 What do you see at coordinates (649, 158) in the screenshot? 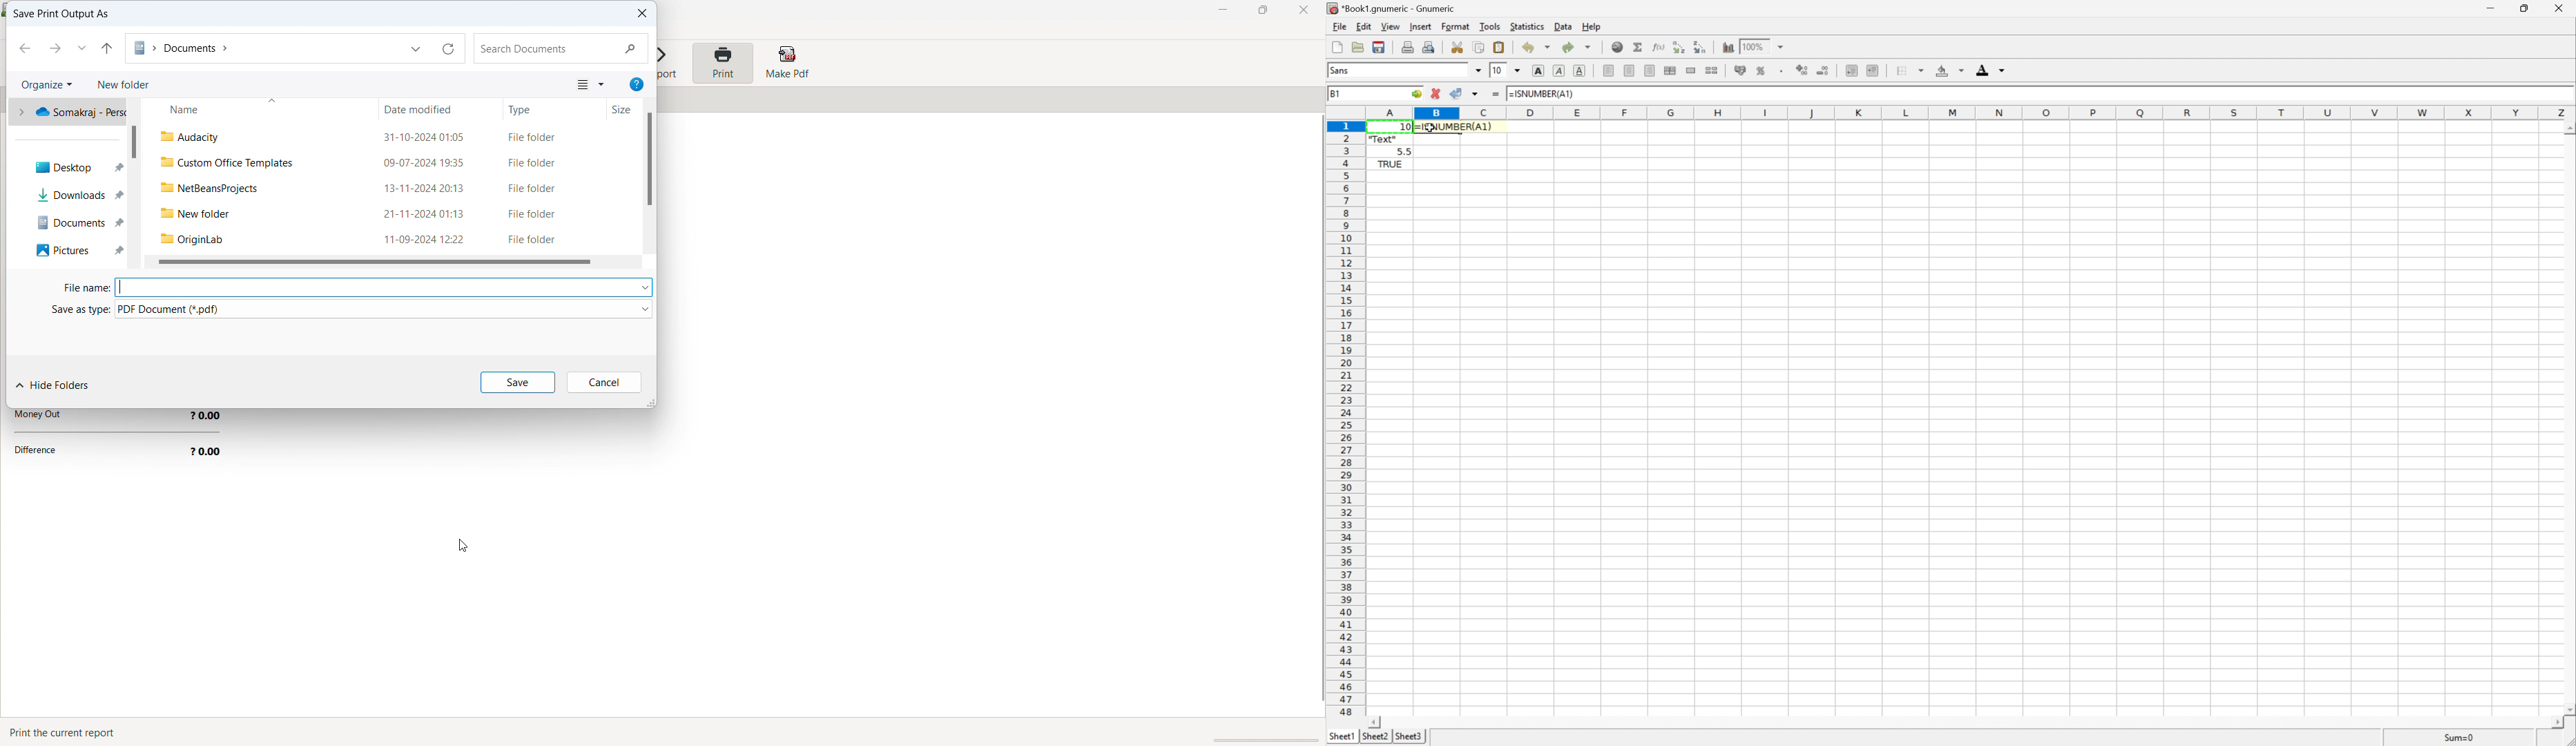
I see `vertical scrollbar` at bounding box center [649, 158].